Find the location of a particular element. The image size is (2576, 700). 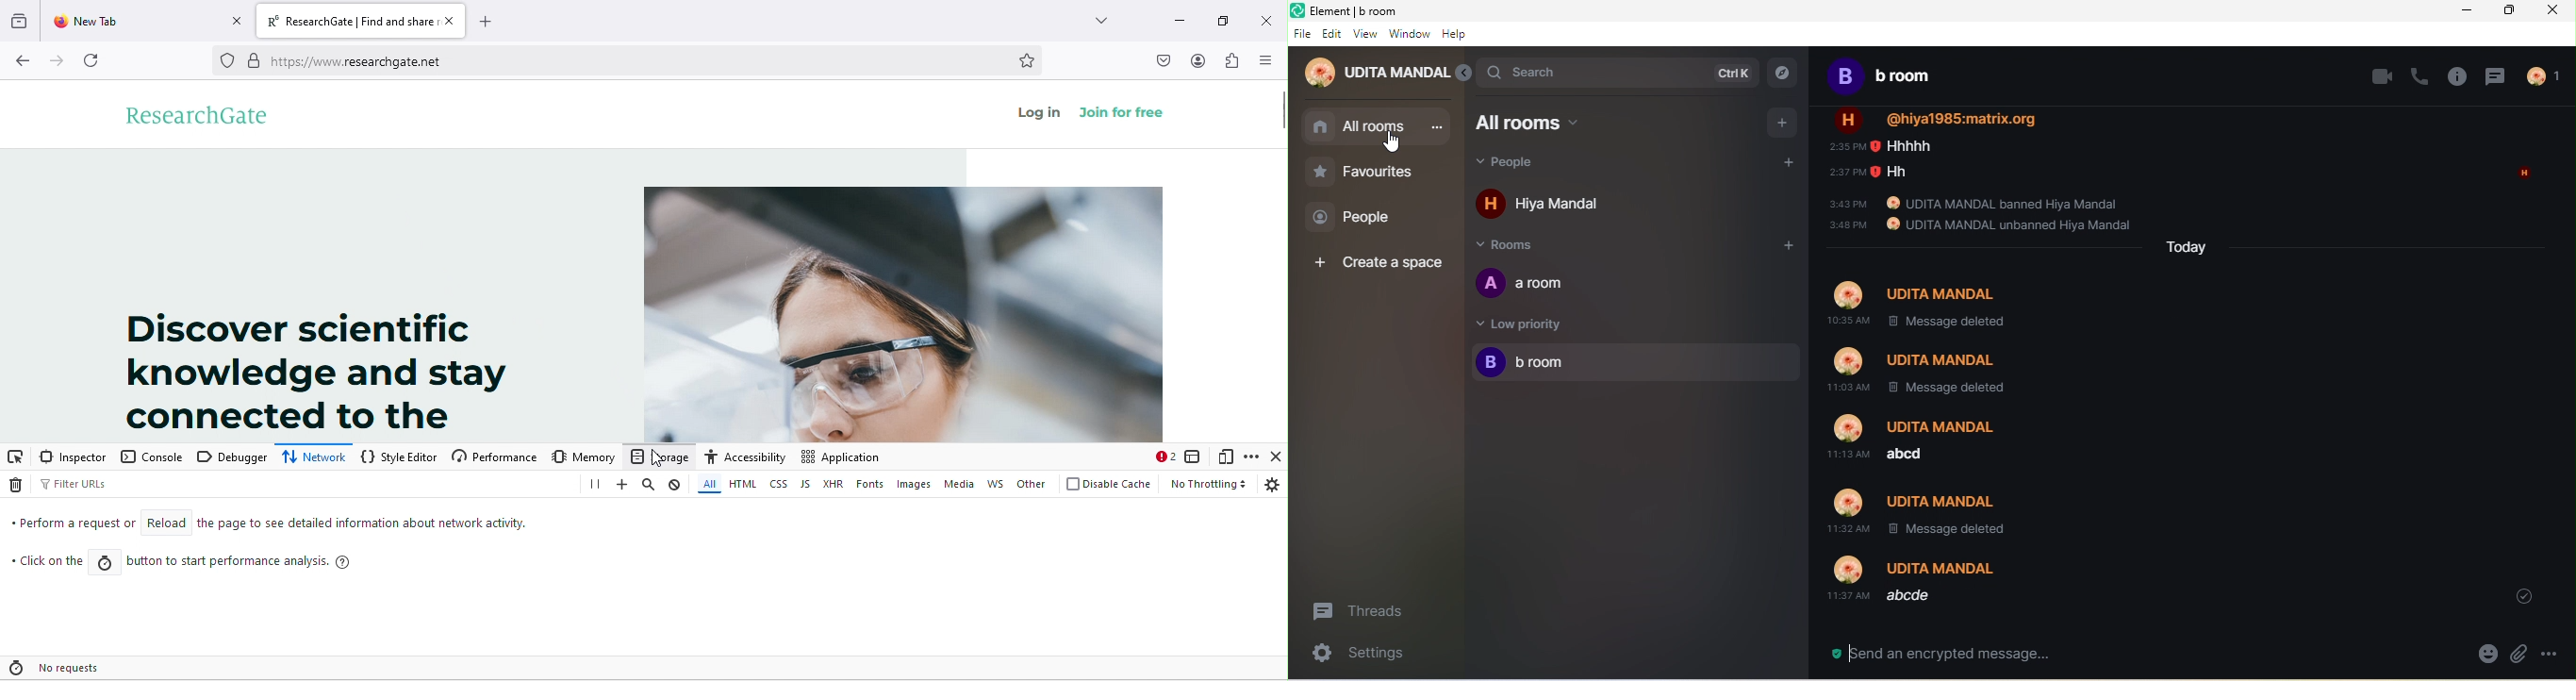

inspector is located at coordinates (74, 457).